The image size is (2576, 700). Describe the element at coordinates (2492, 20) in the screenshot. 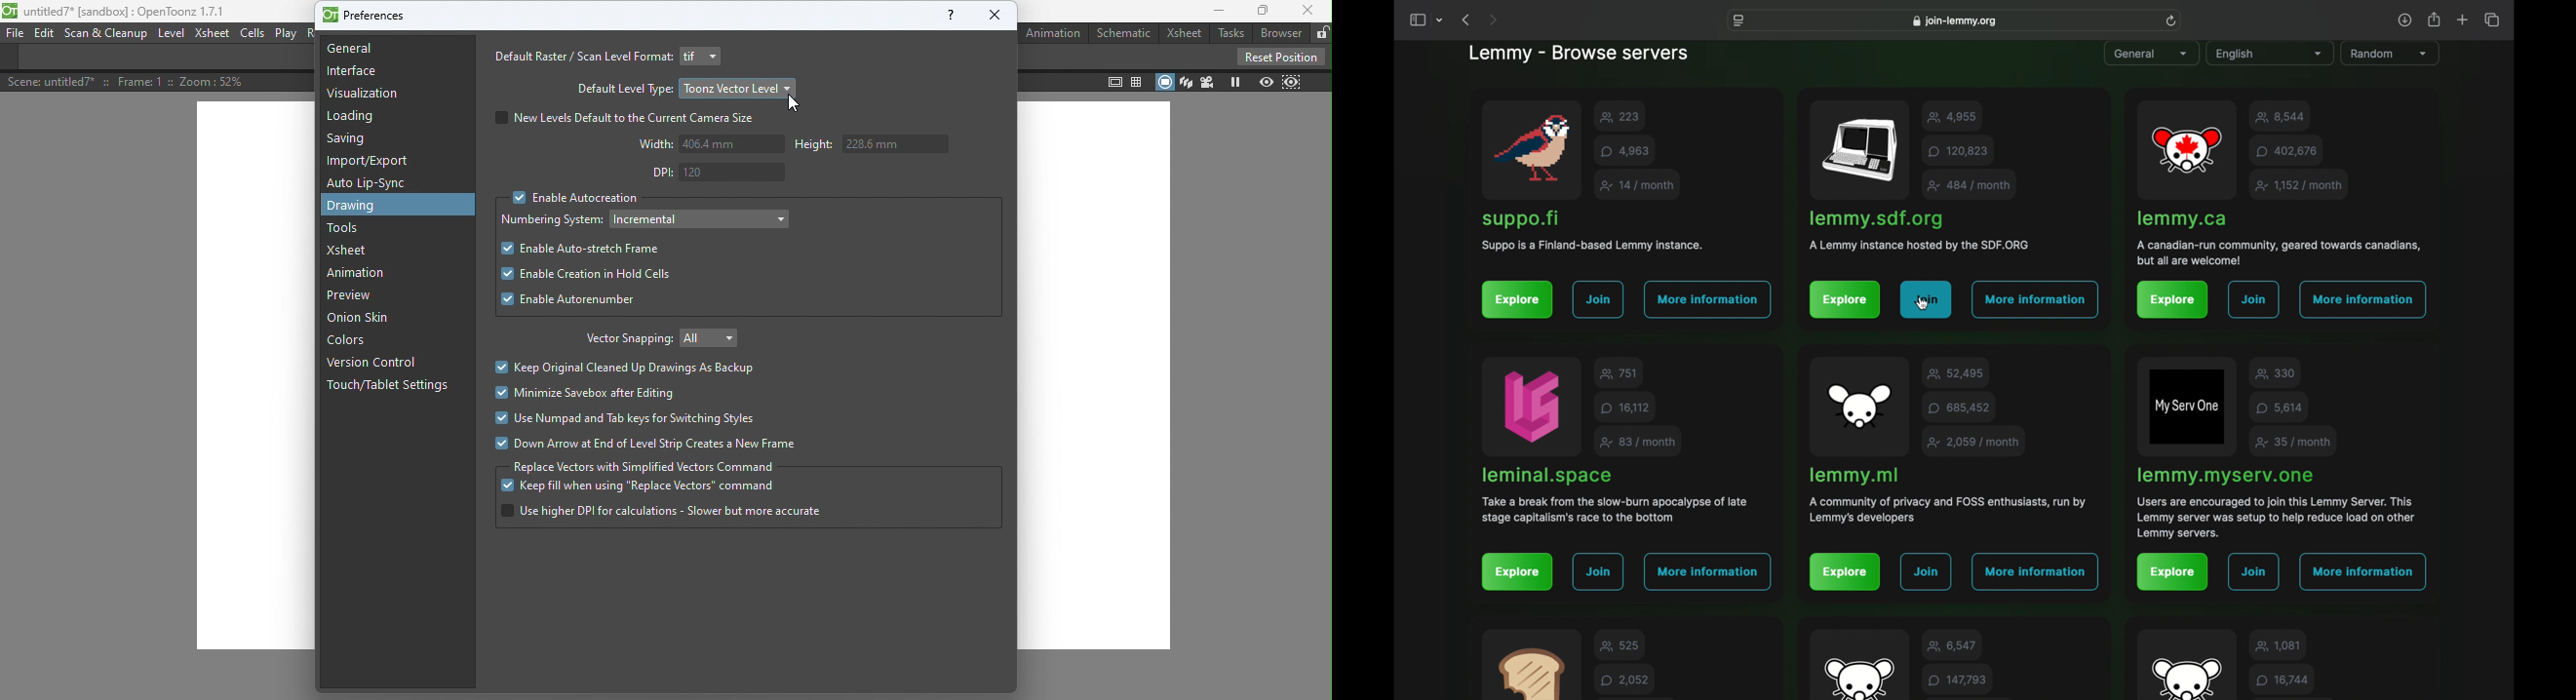

I see `show tab overview` at that location.